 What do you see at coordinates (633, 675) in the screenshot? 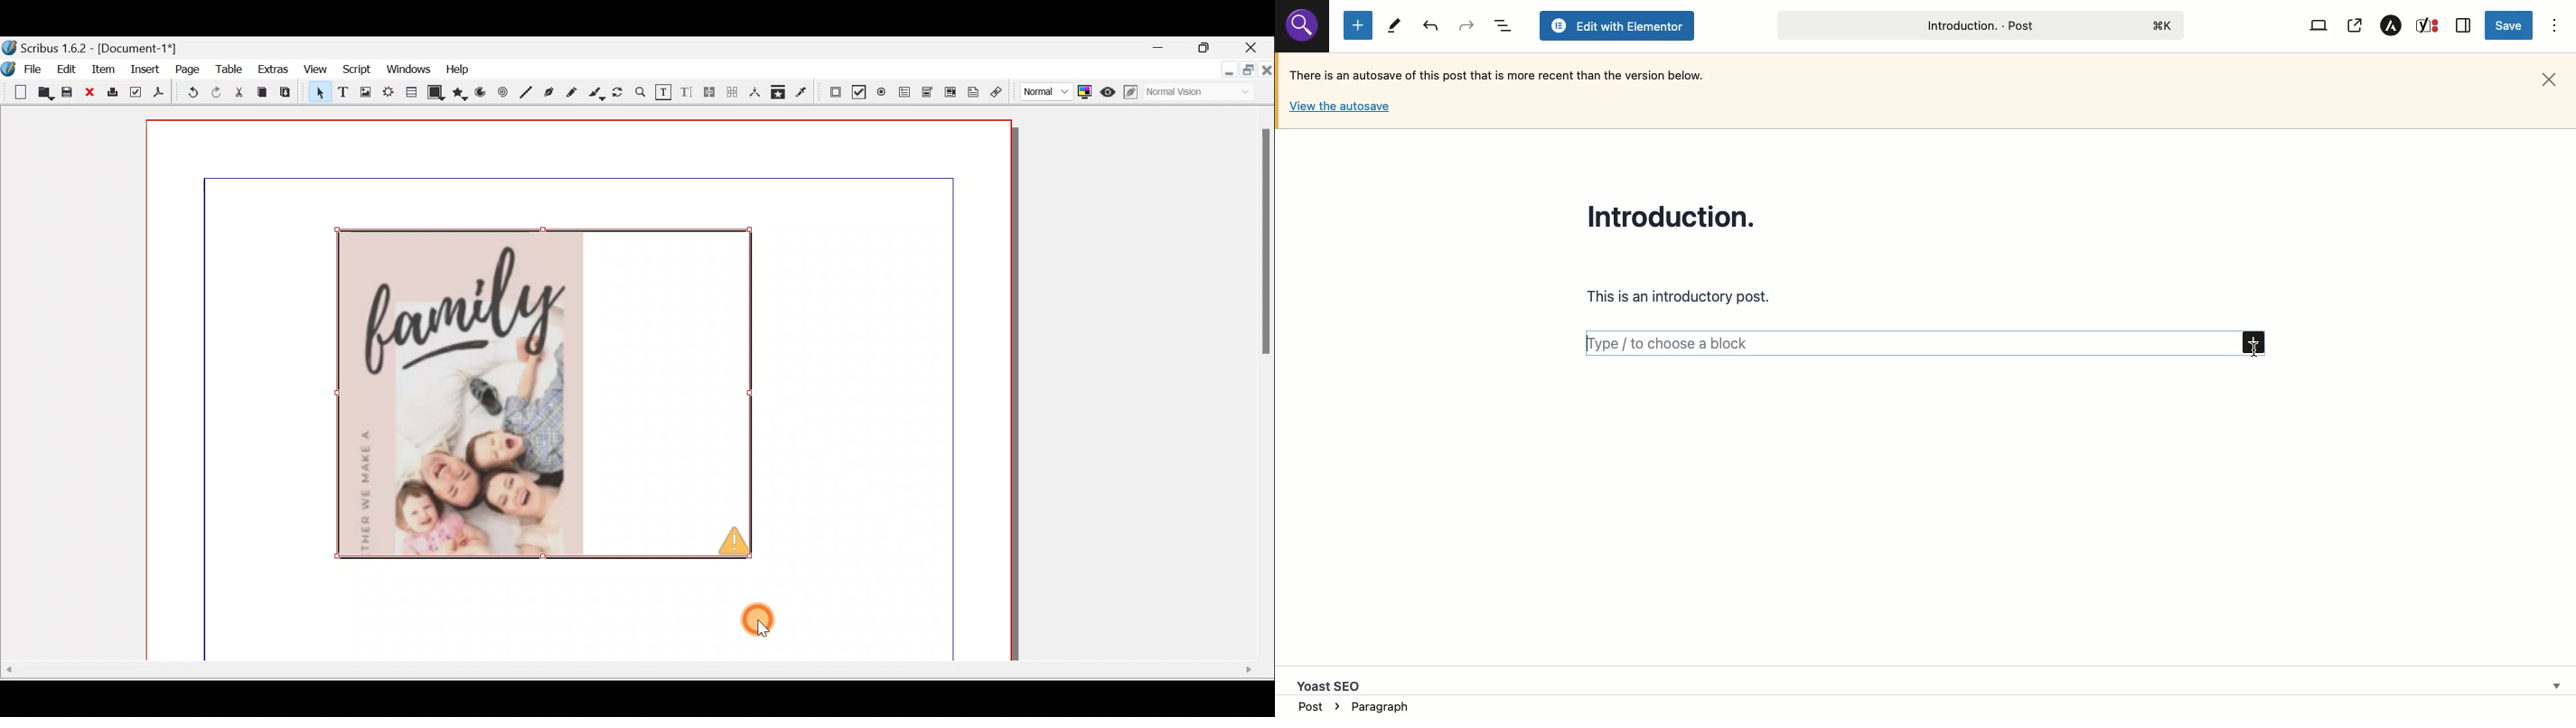
I see `Scroll bar` at bounding box center [633, 675].